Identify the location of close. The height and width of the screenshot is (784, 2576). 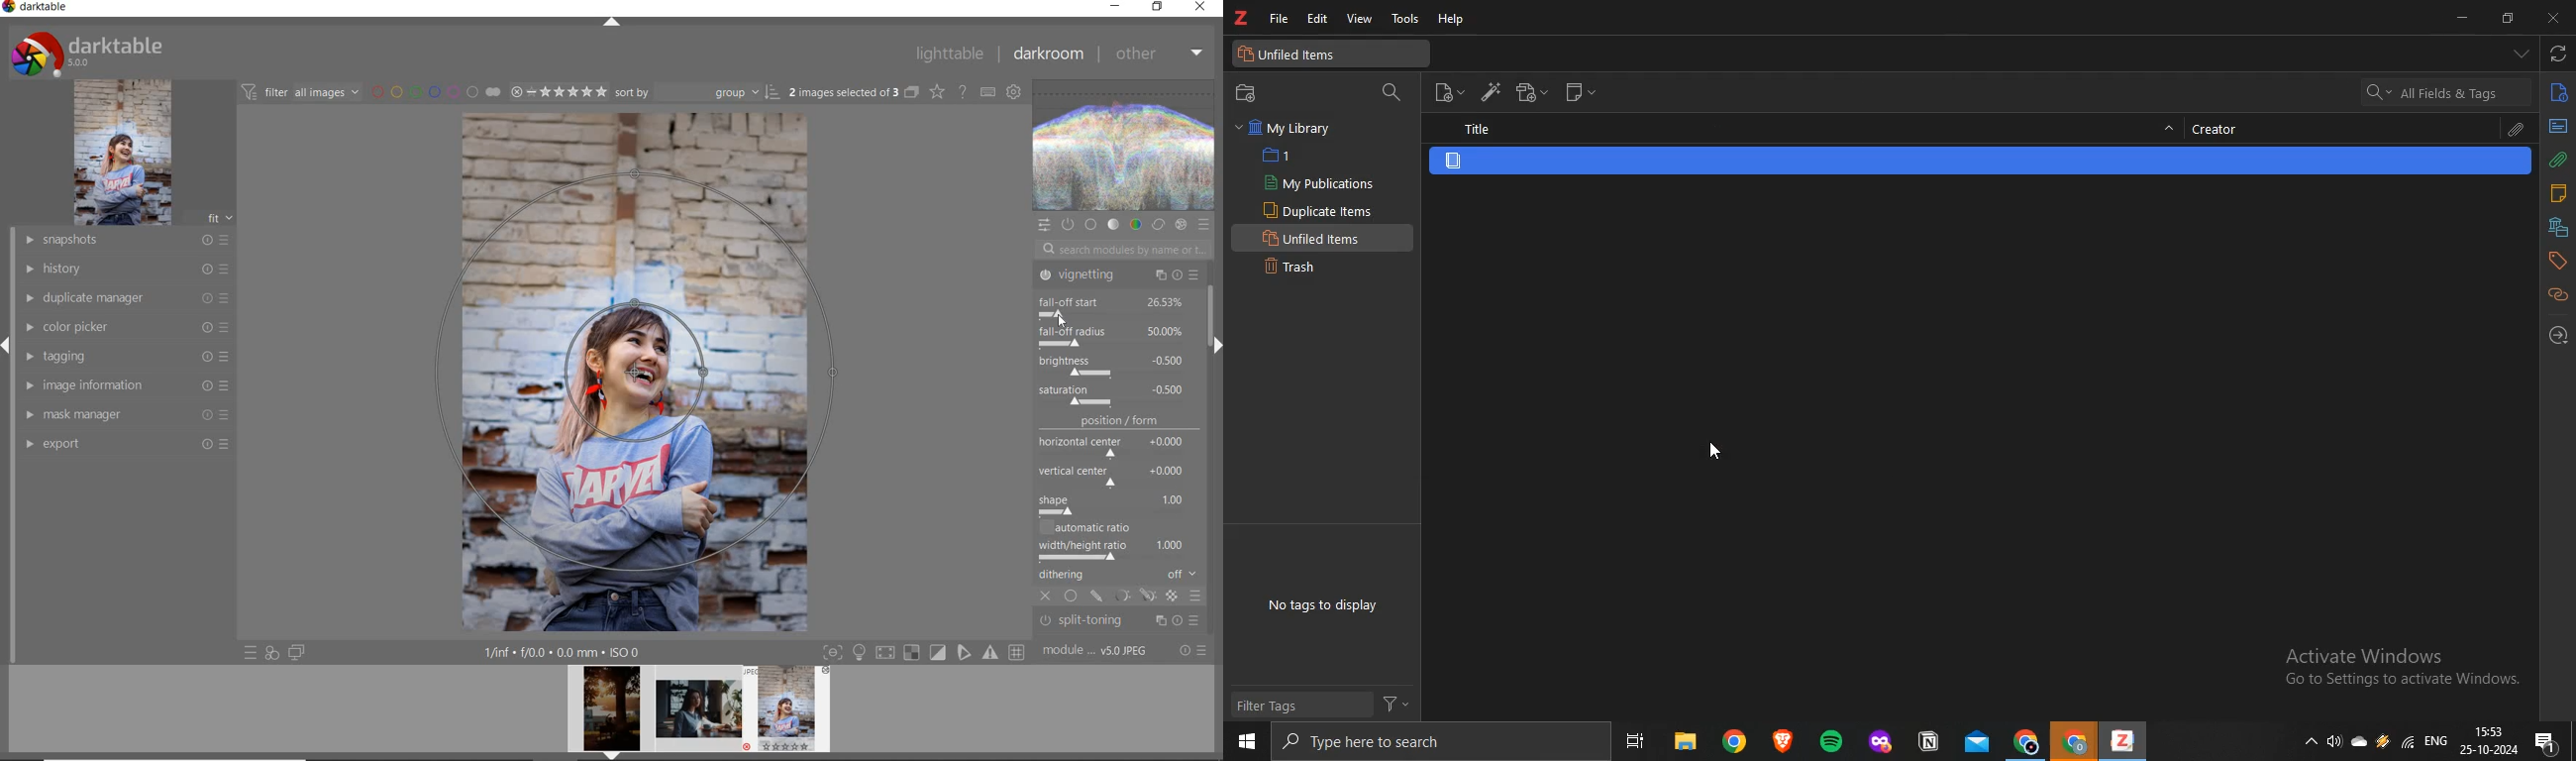
(1064, 321).